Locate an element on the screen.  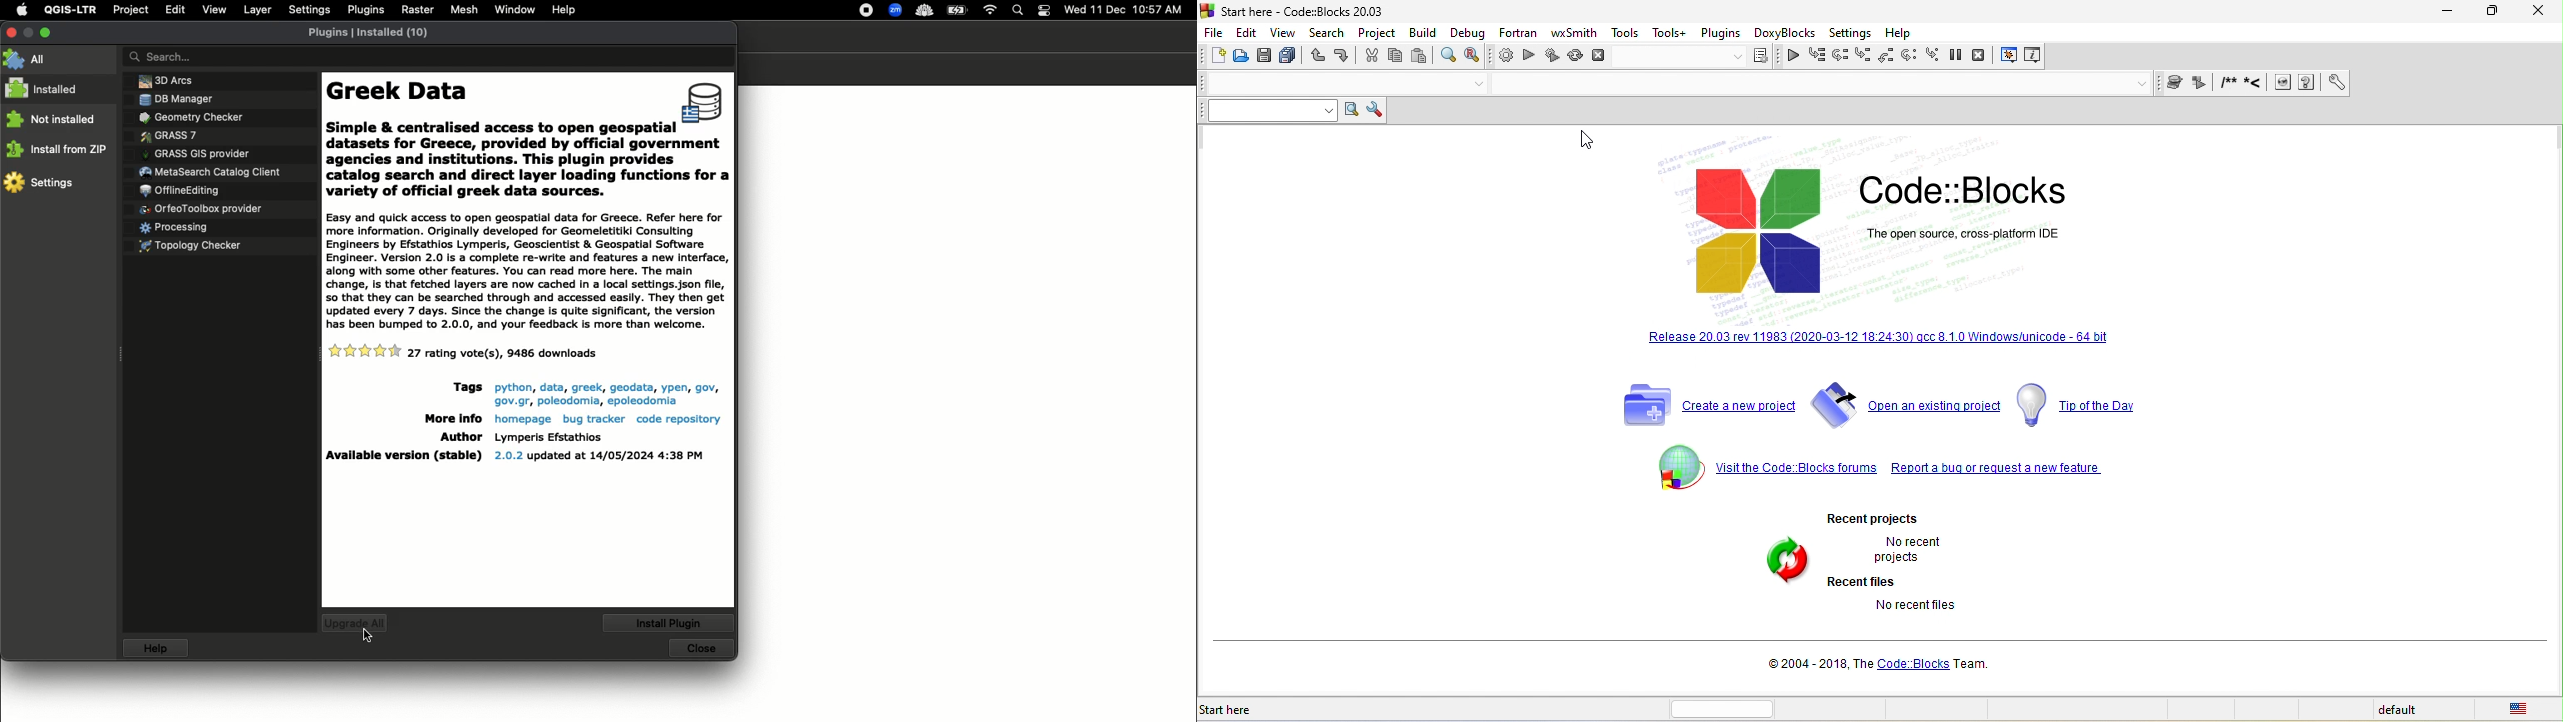
run search is located at coordinates (1353, 110).